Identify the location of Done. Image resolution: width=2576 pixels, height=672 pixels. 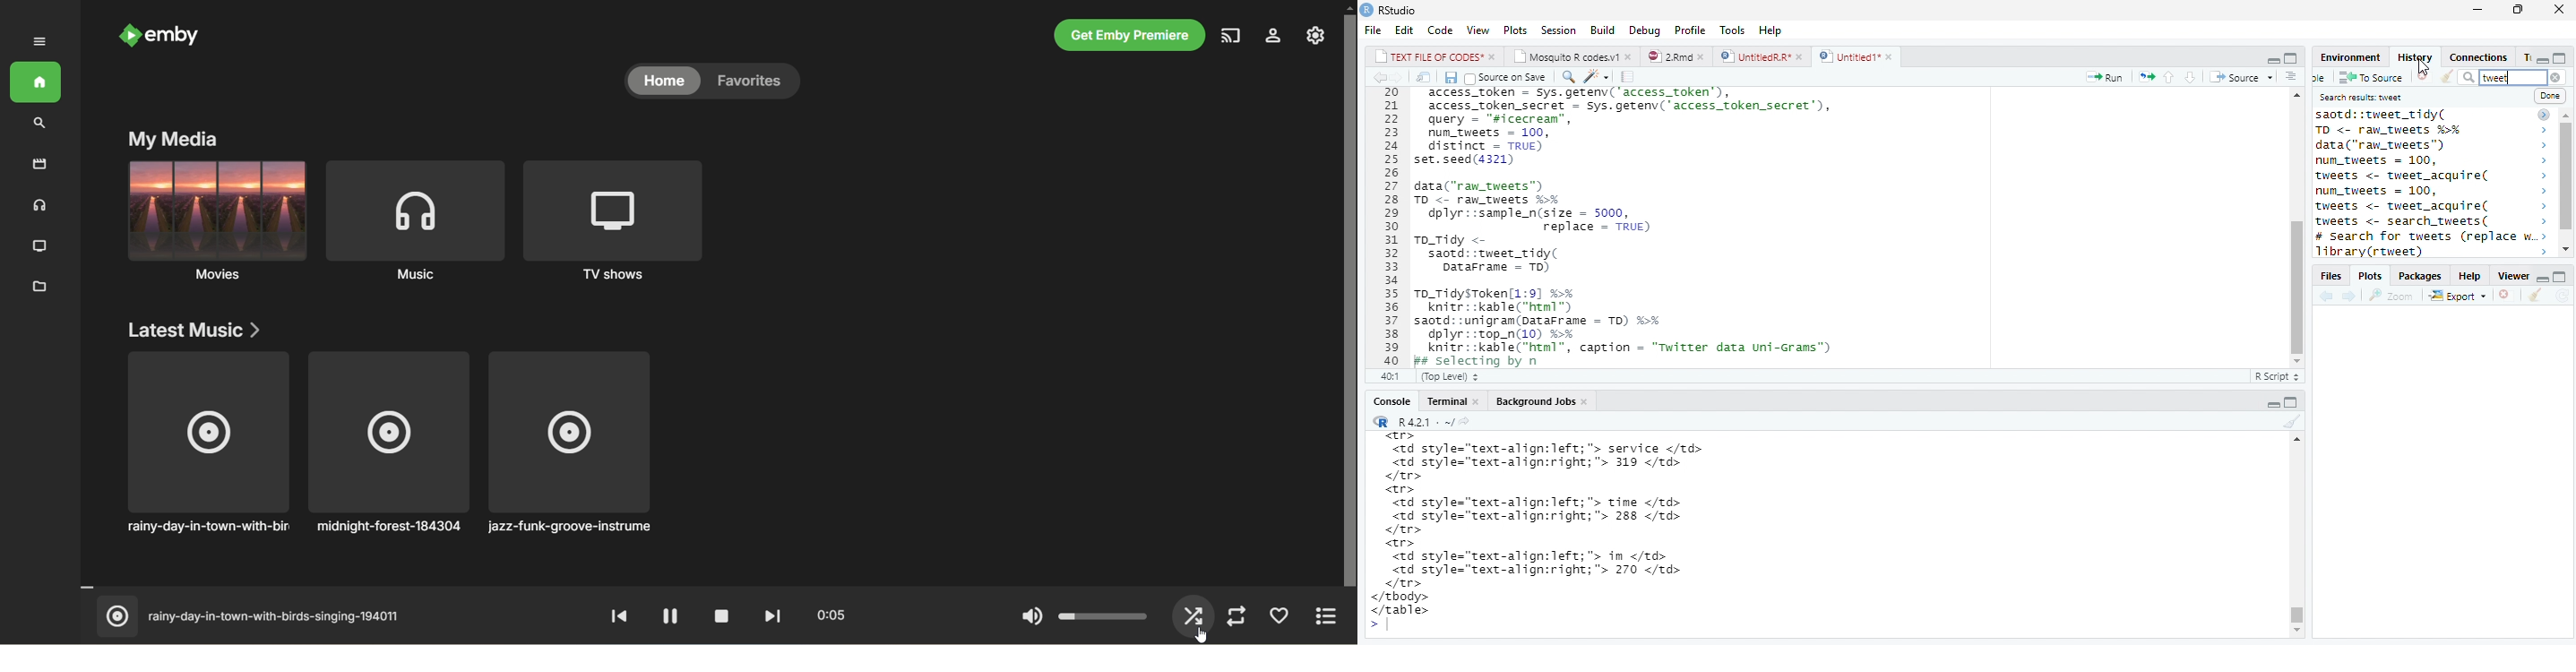
(2546, 94).